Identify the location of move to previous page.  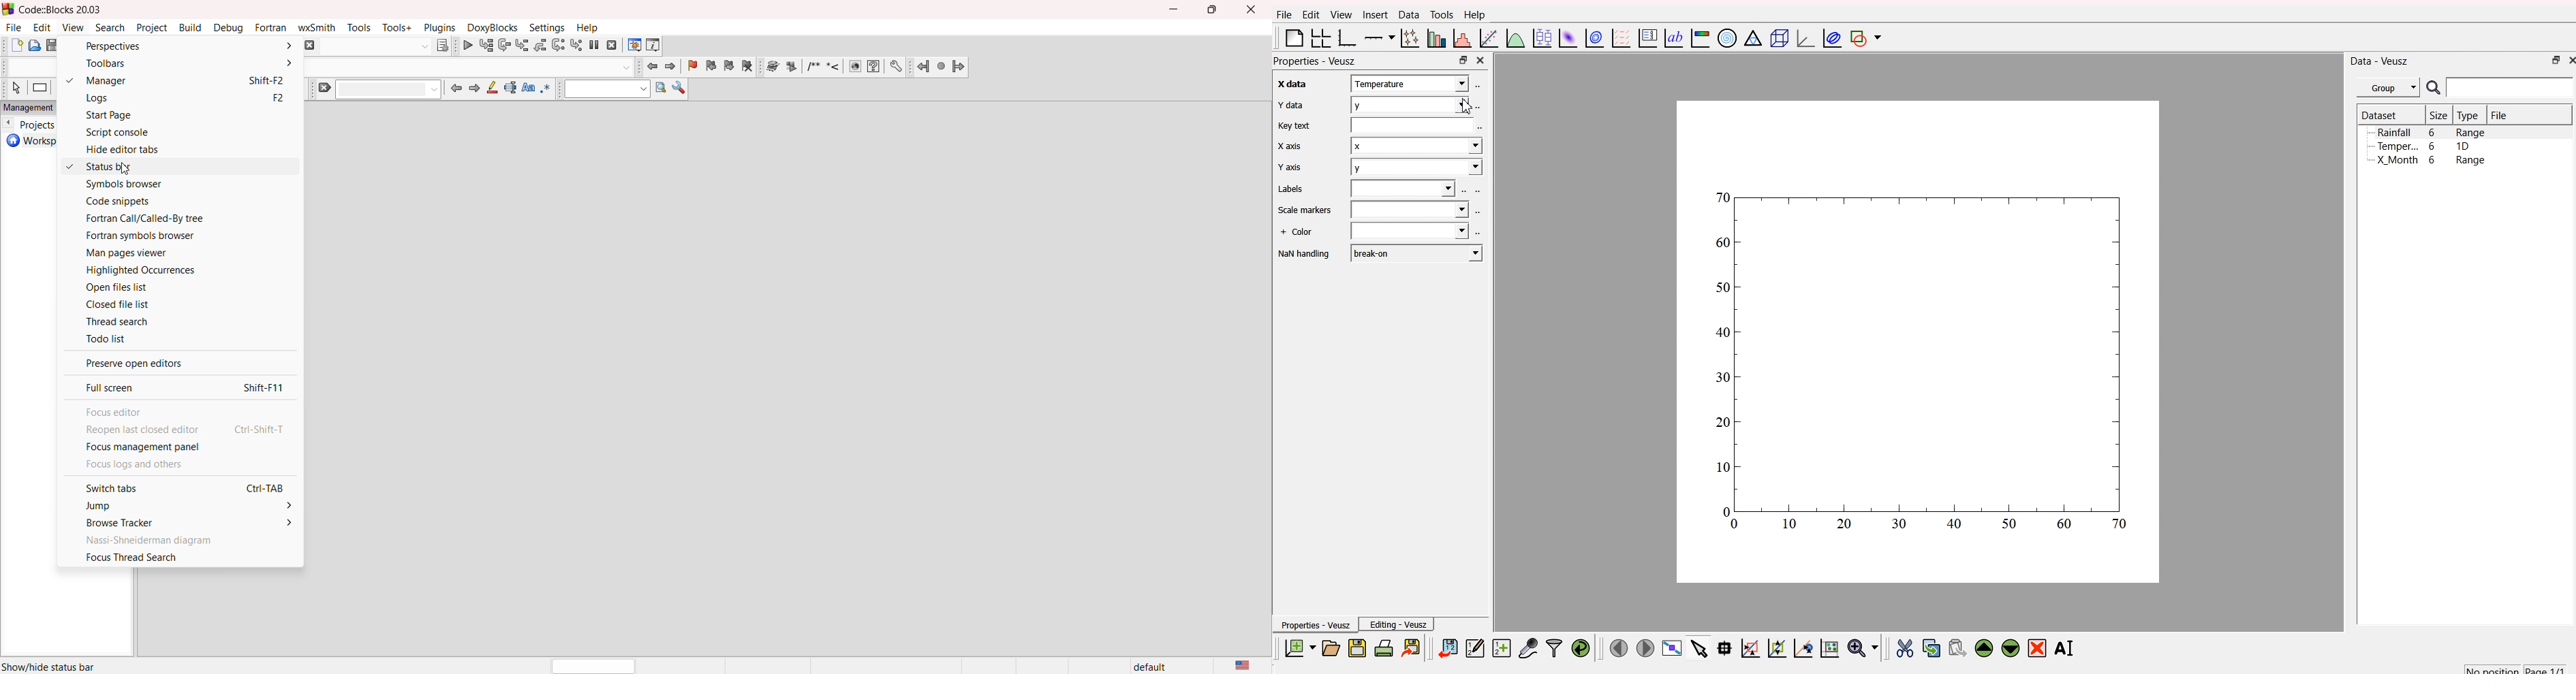
(1619, 647).